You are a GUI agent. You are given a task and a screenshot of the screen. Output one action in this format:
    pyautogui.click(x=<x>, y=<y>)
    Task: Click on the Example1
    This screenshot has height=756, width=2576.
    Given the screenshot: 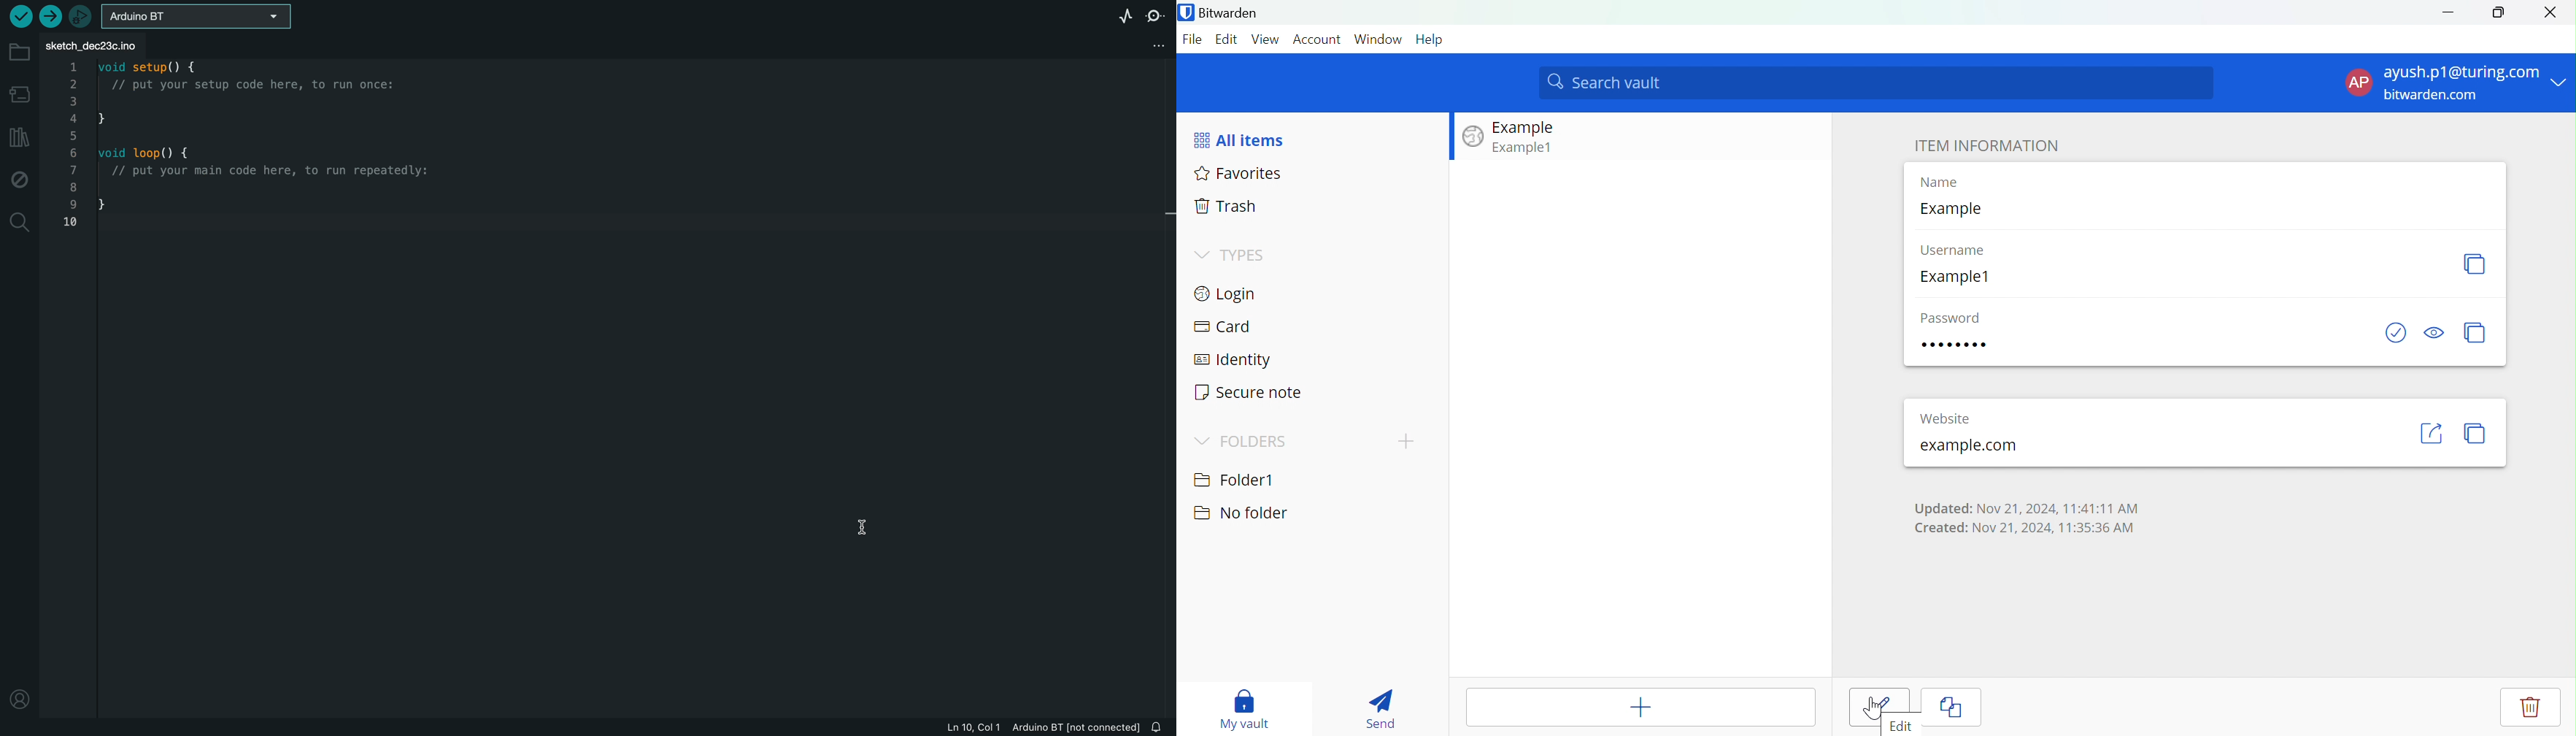 What is the action you would take?
    pyautogui.click(x=1524, y=147)
    